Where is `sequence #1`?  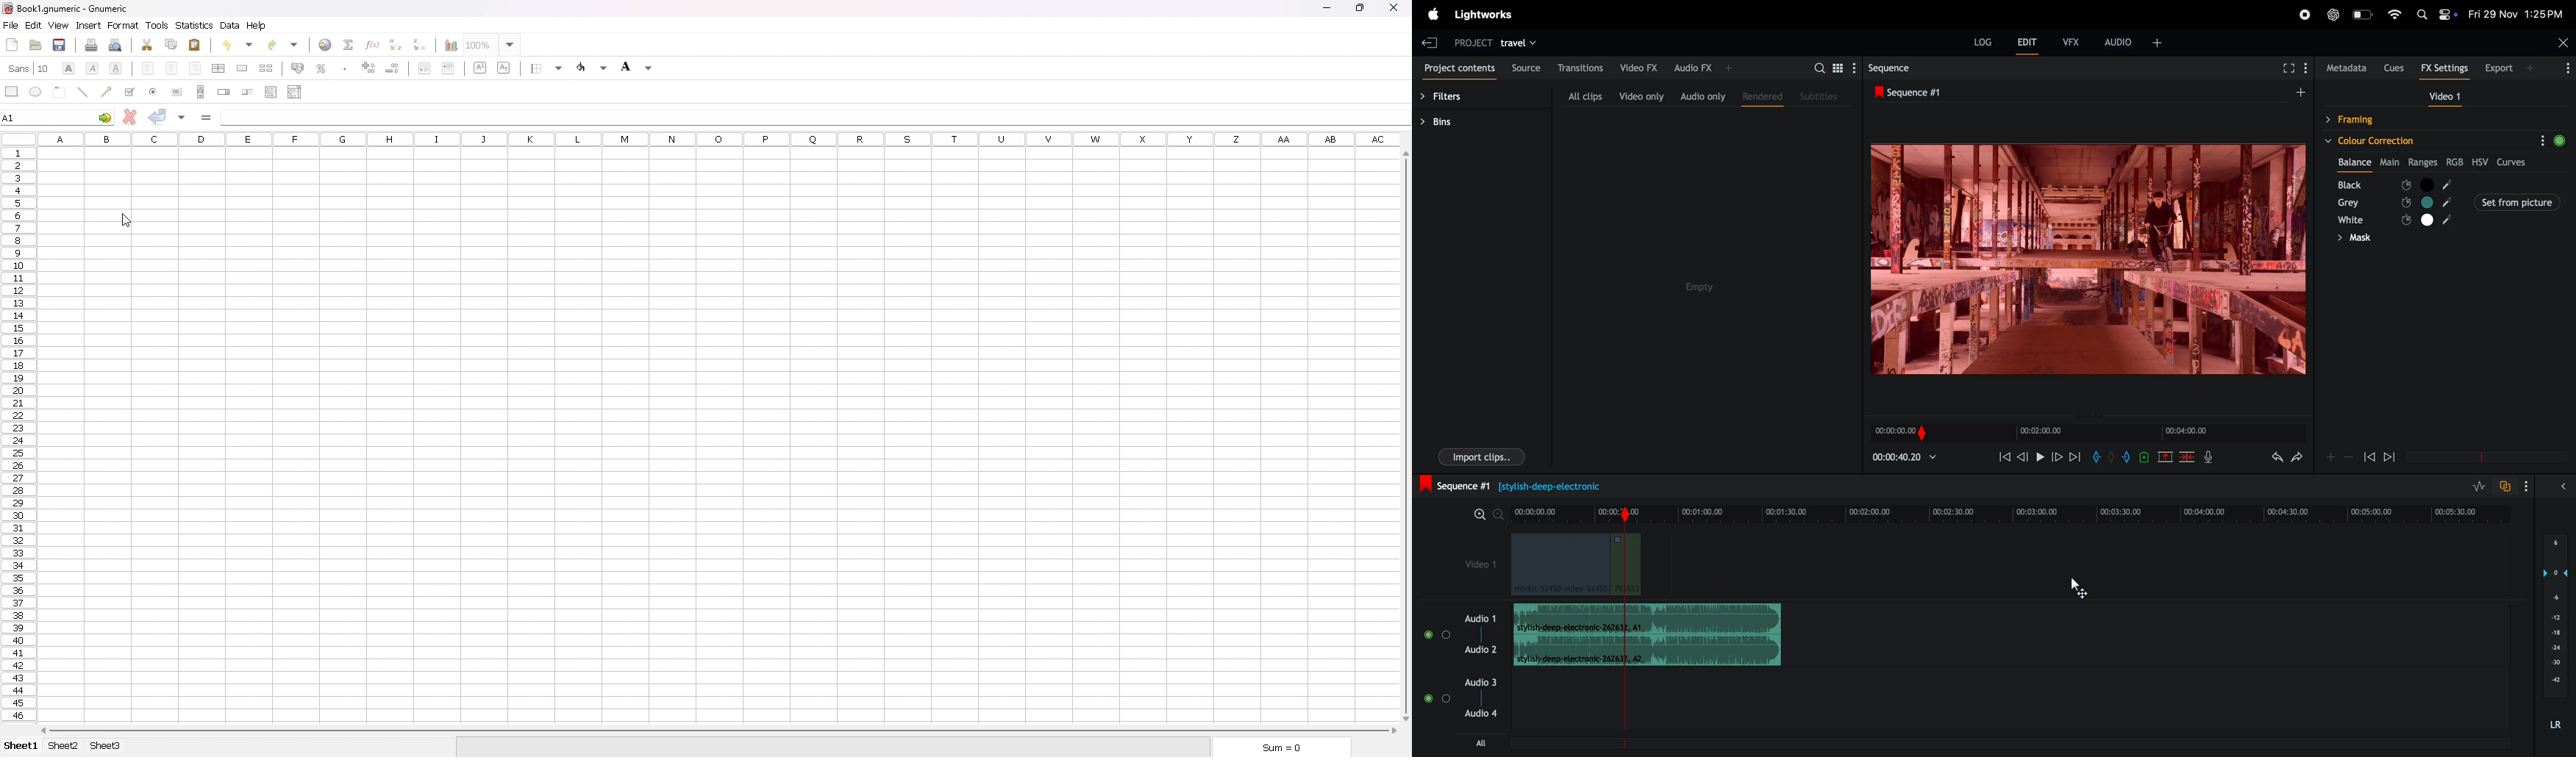 sequence #1 is located at coordinates (1520, 485).